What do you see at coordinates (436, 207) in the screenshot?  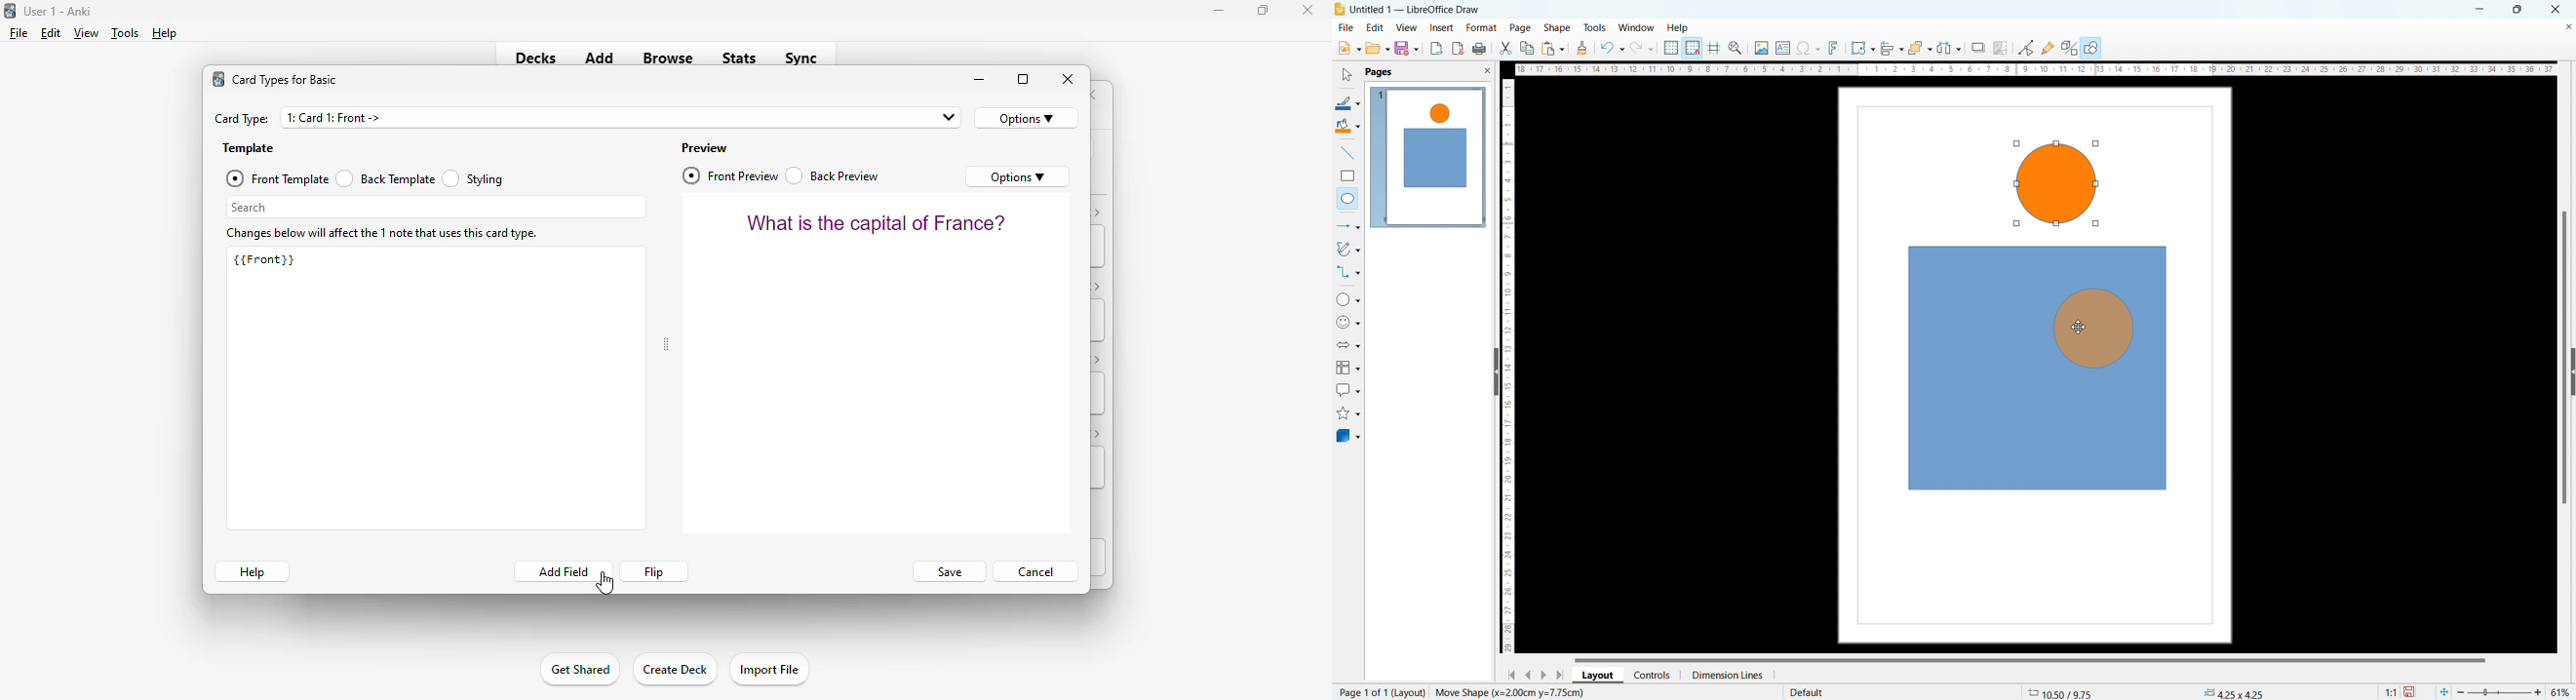 I see `search` at bounding box center [436, 207].